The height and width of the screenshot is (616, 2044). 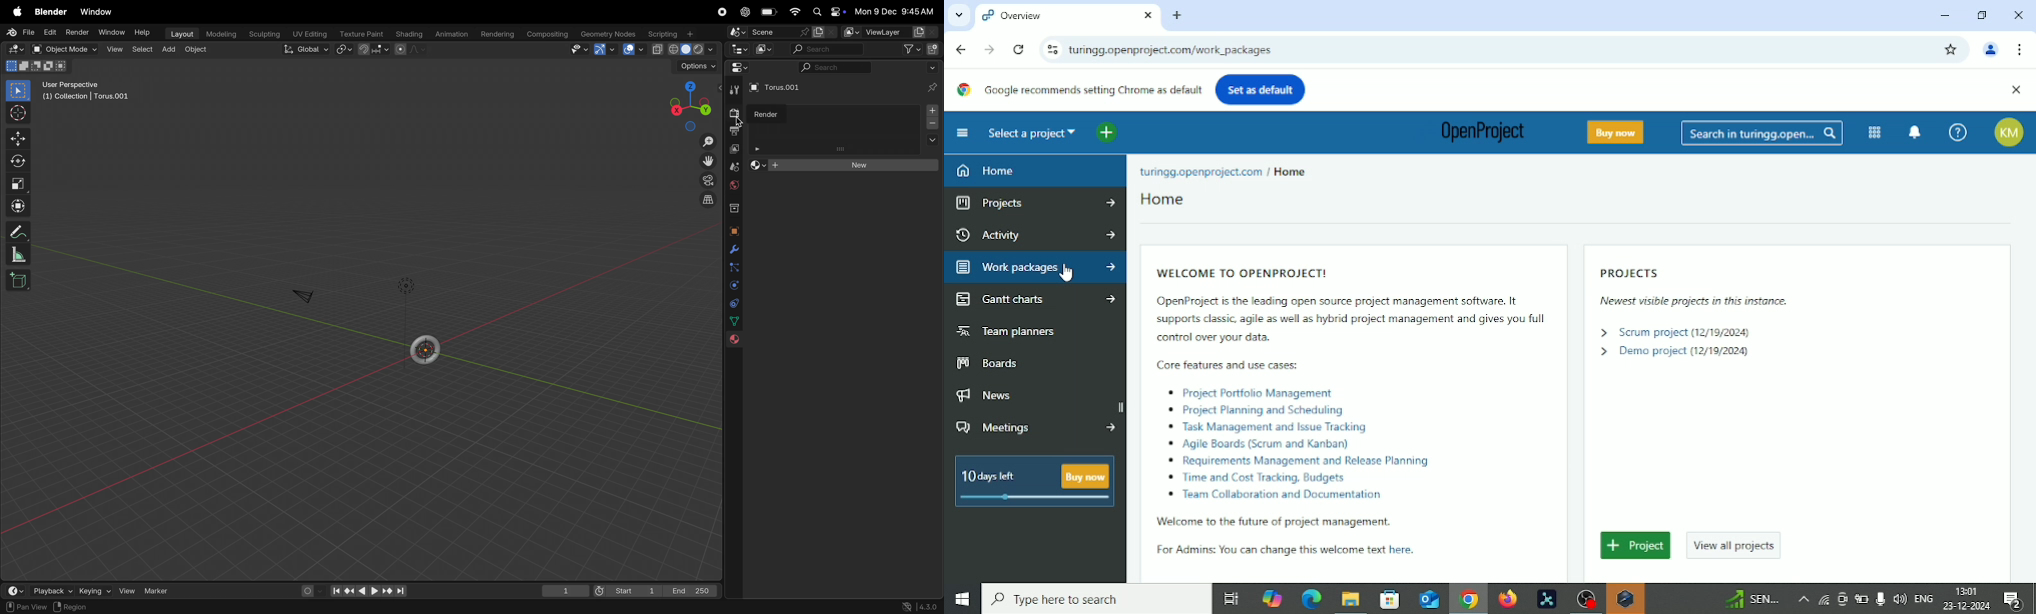 I want to click on Home, so click(x=987, y=171).